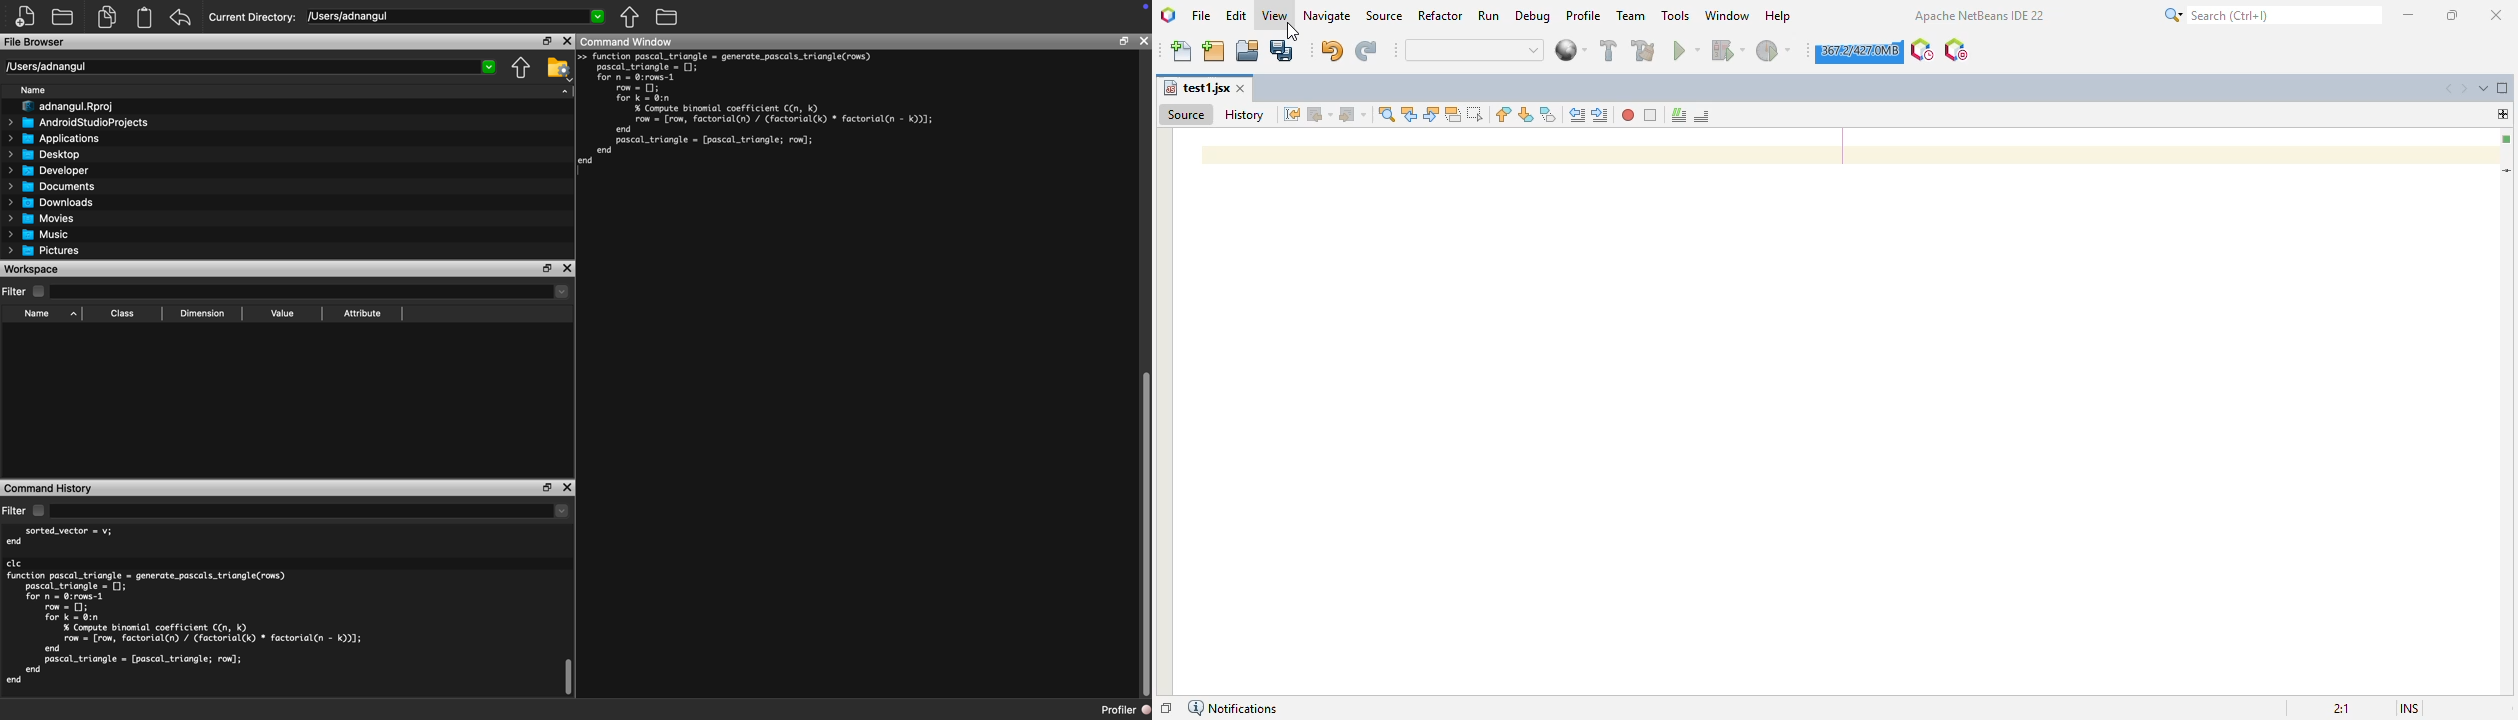 The height and width of the screenshot is (728, 2520). What do you see at coordinates (559, 69) in the screenshot?
I see `Folder Setting` at bounding box center [559, 69].